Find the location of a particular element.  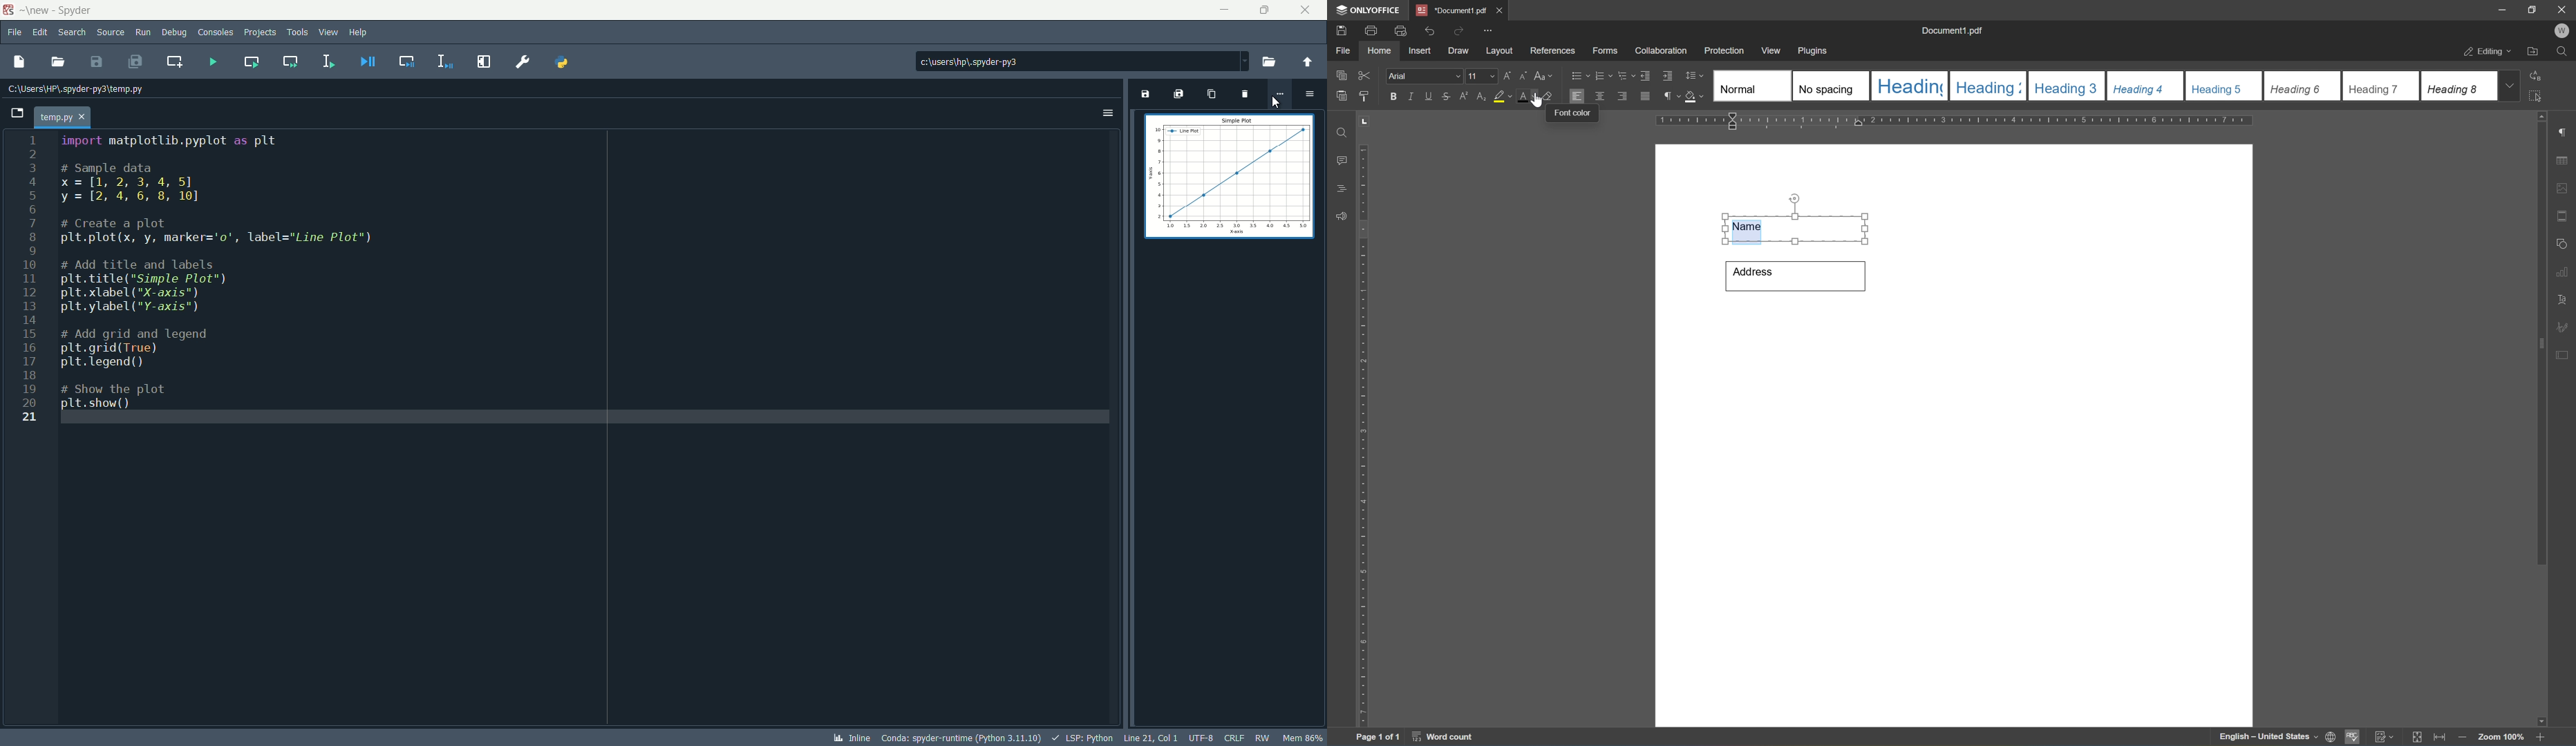

references is located at coordinates (1552, 50).